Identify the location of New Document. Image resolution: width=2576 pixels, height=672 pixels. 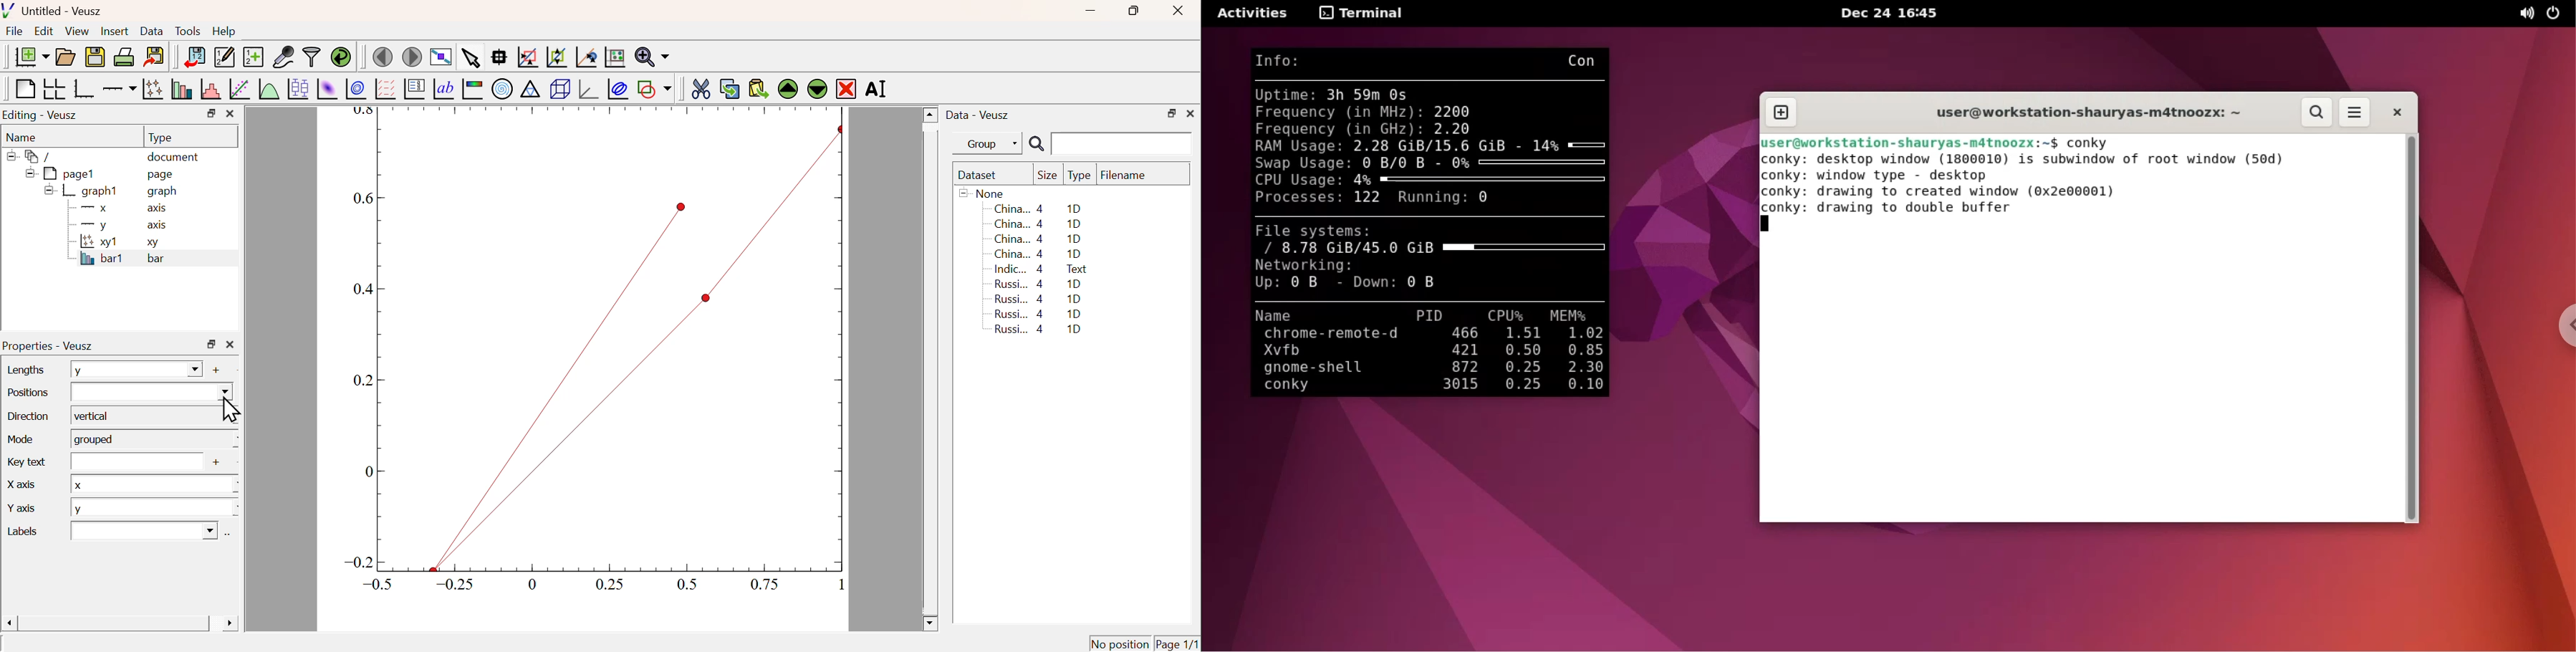
(31, 57).